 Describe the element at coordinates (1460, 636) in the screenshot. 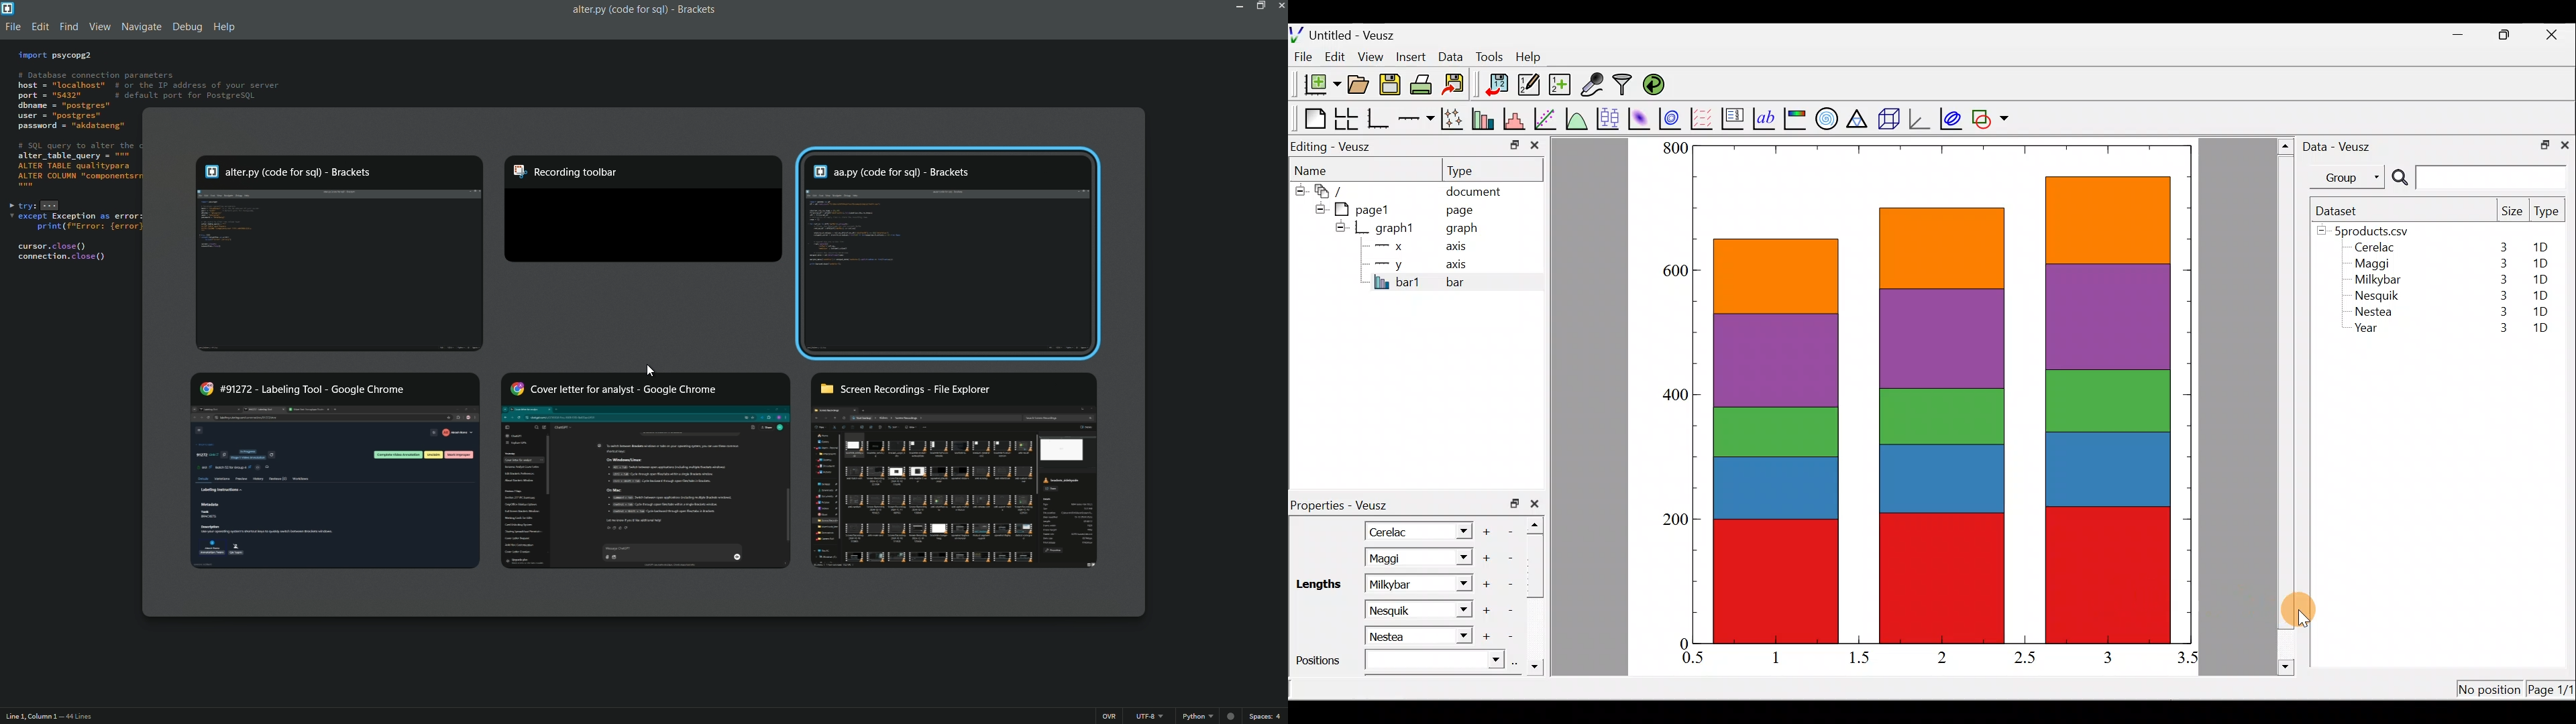

I see `Length dropdown` at that location.